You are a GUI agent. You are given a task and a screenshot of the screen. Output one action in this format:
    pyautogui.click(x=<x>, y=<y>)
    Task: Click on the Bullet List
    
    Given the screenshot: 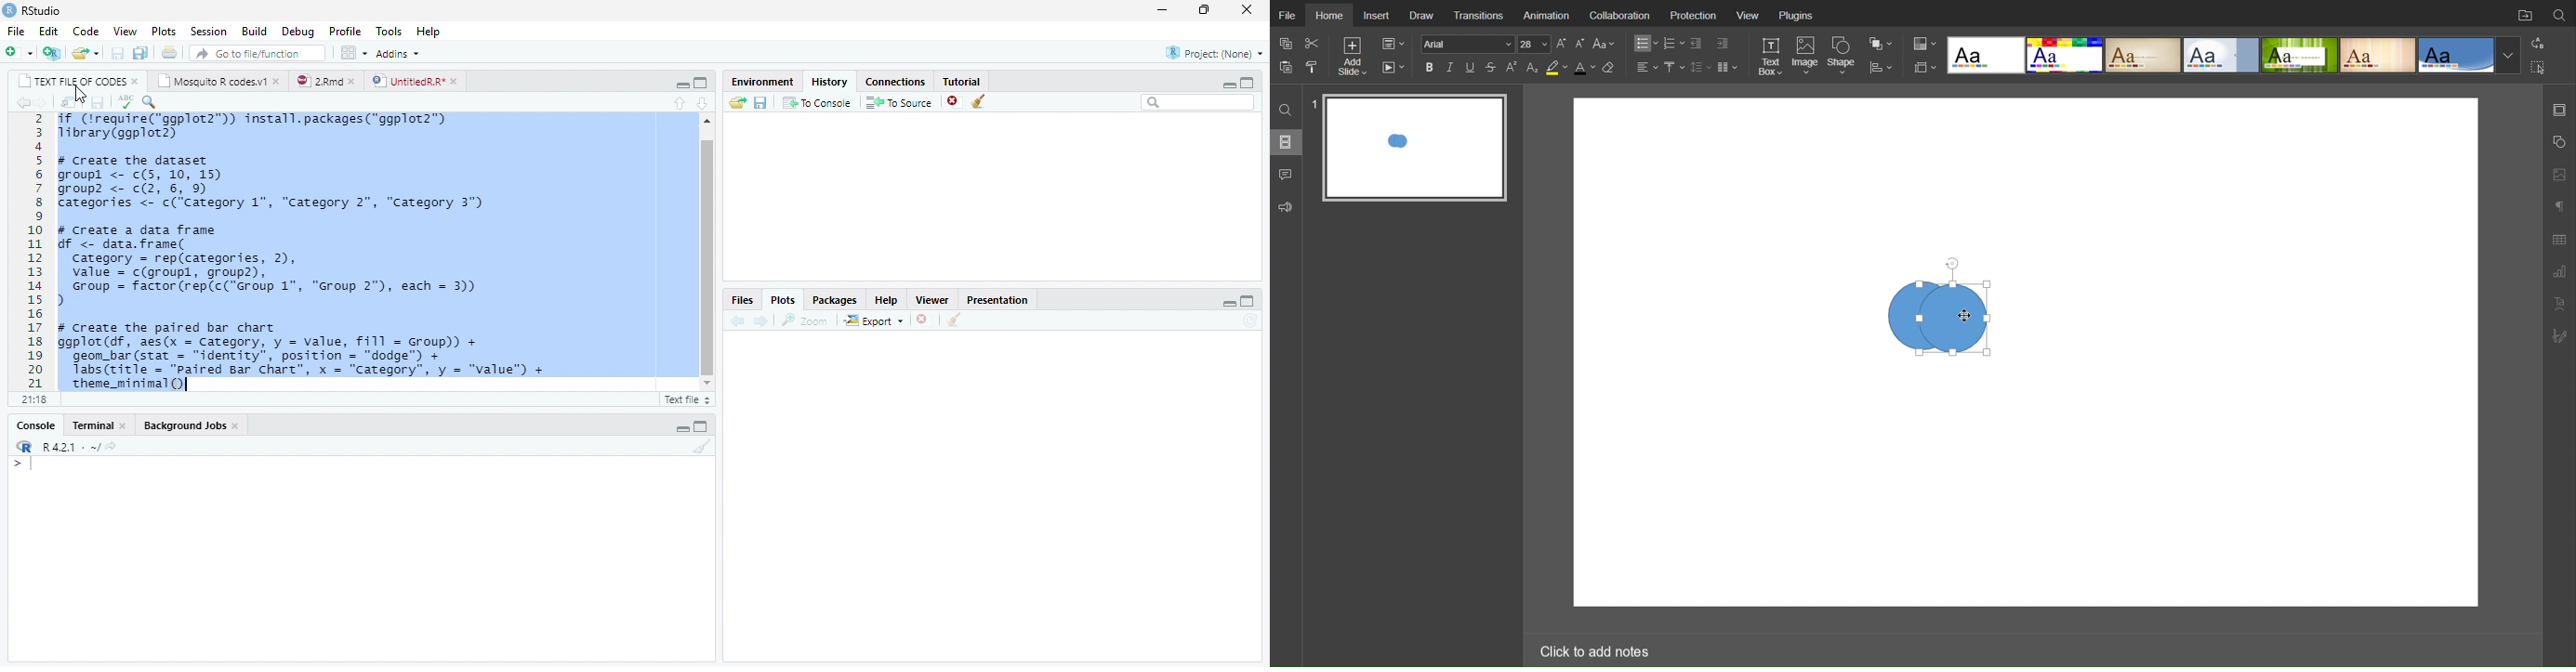 What is the action you would take?
    pyautogui.click(x=1644, y=44)
    